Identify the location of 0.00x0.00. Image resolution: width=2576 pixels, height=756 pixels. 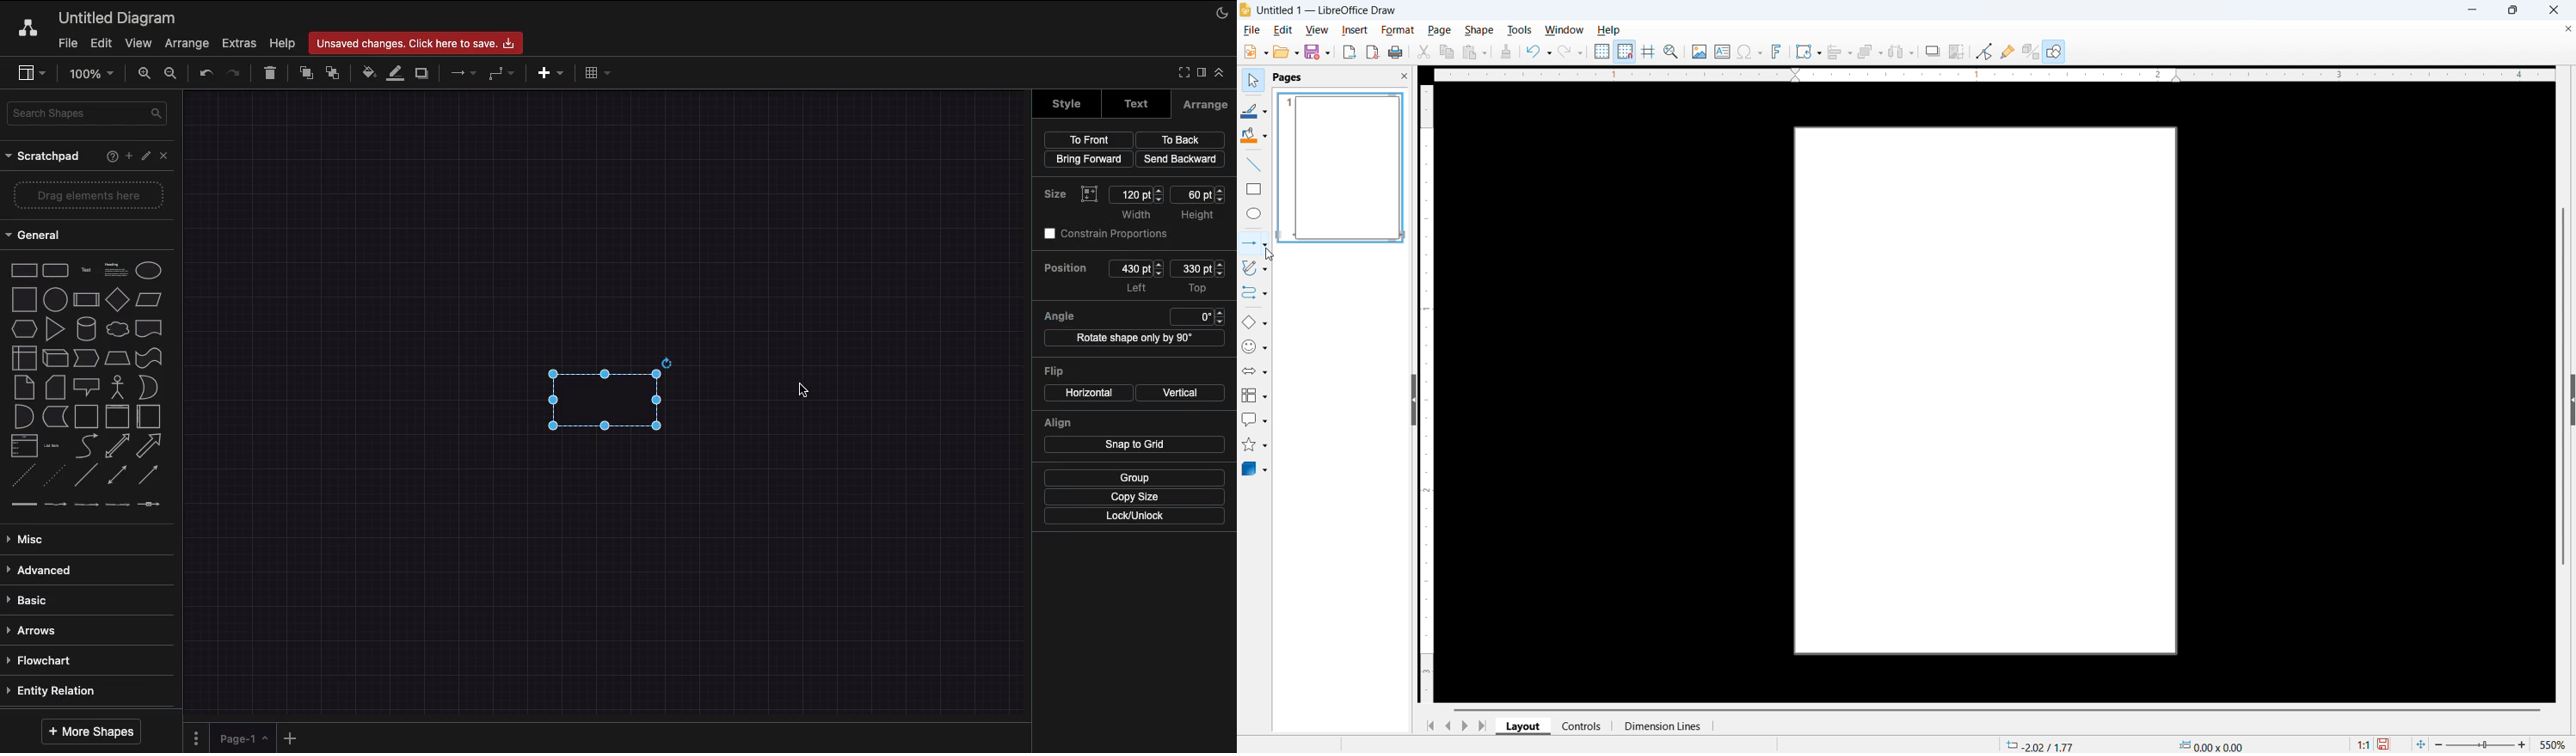
(2211, 745).